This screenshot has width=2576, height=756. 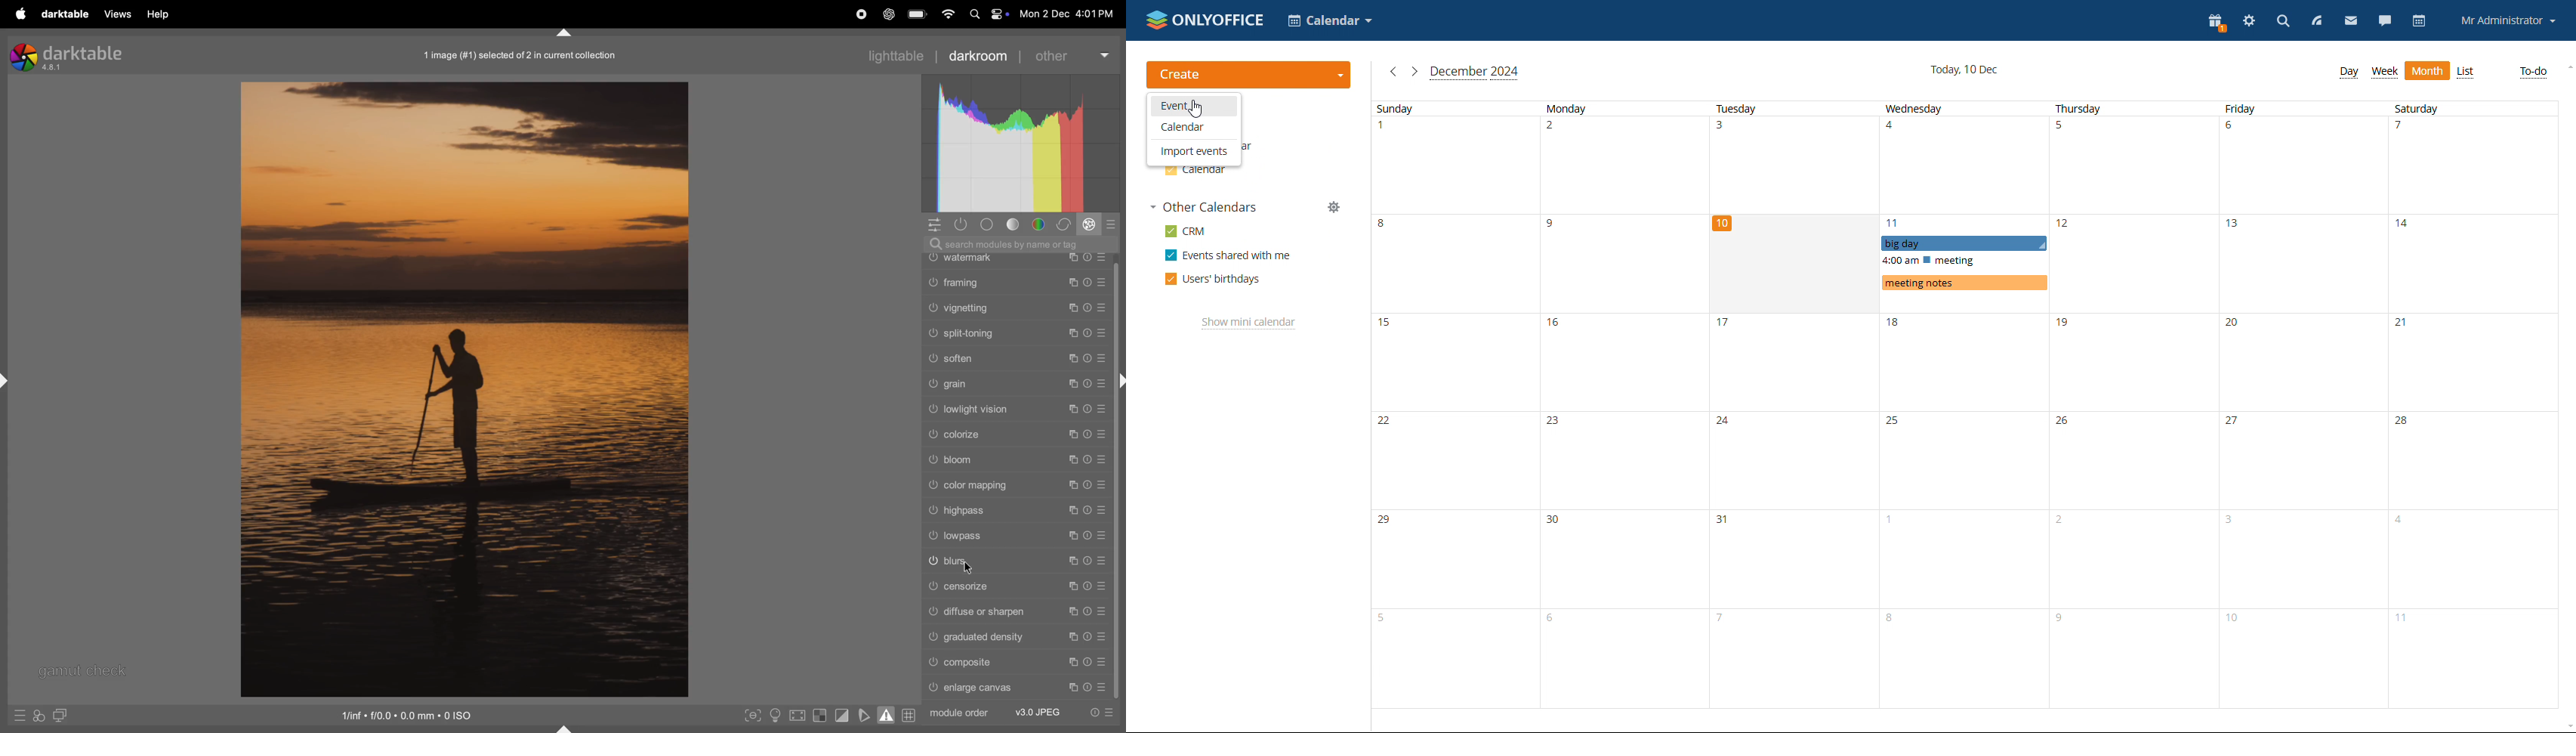 What do you see at coordinates (1157, 22) in the screenshot?
I see `onlyoffice logo` at bounding box center [1157, 22].